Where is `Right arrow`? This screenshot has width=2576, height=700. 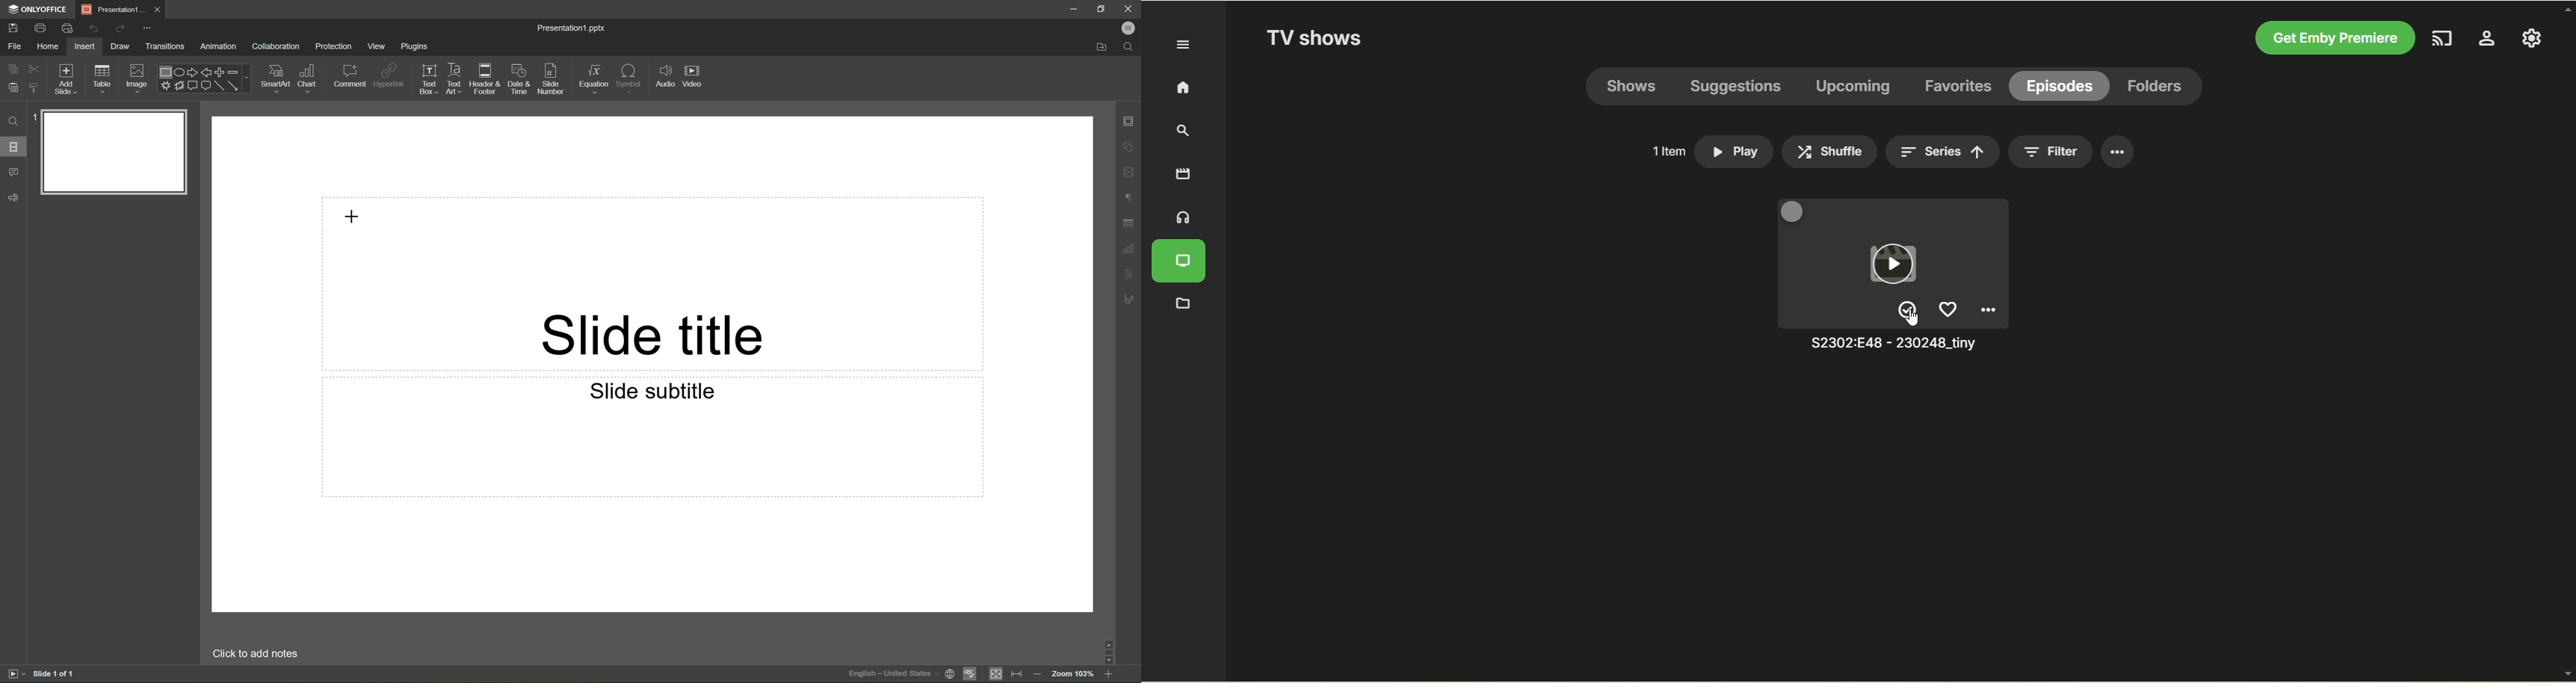 Right arrow is located at coordinates (190, 72).